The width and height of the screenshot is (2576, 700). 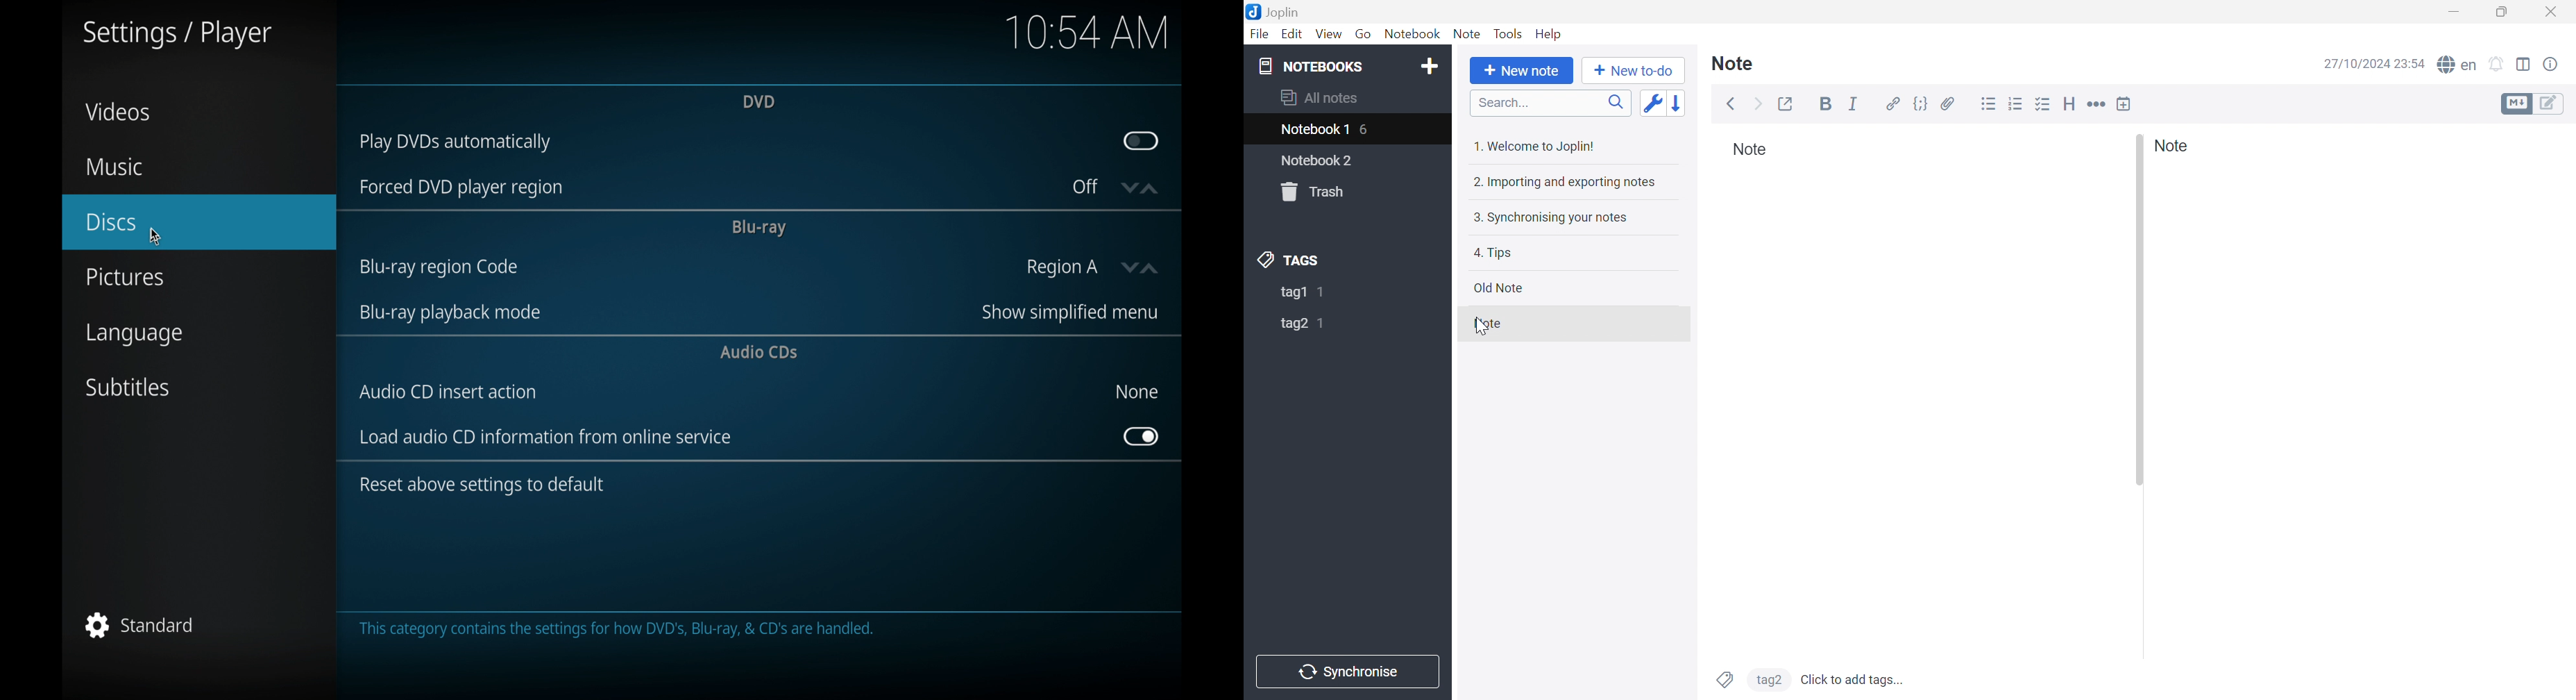 What do you see at coordinates (1330, 35) in the screenshot?
I see `View` at bounding box center [1330, 35].